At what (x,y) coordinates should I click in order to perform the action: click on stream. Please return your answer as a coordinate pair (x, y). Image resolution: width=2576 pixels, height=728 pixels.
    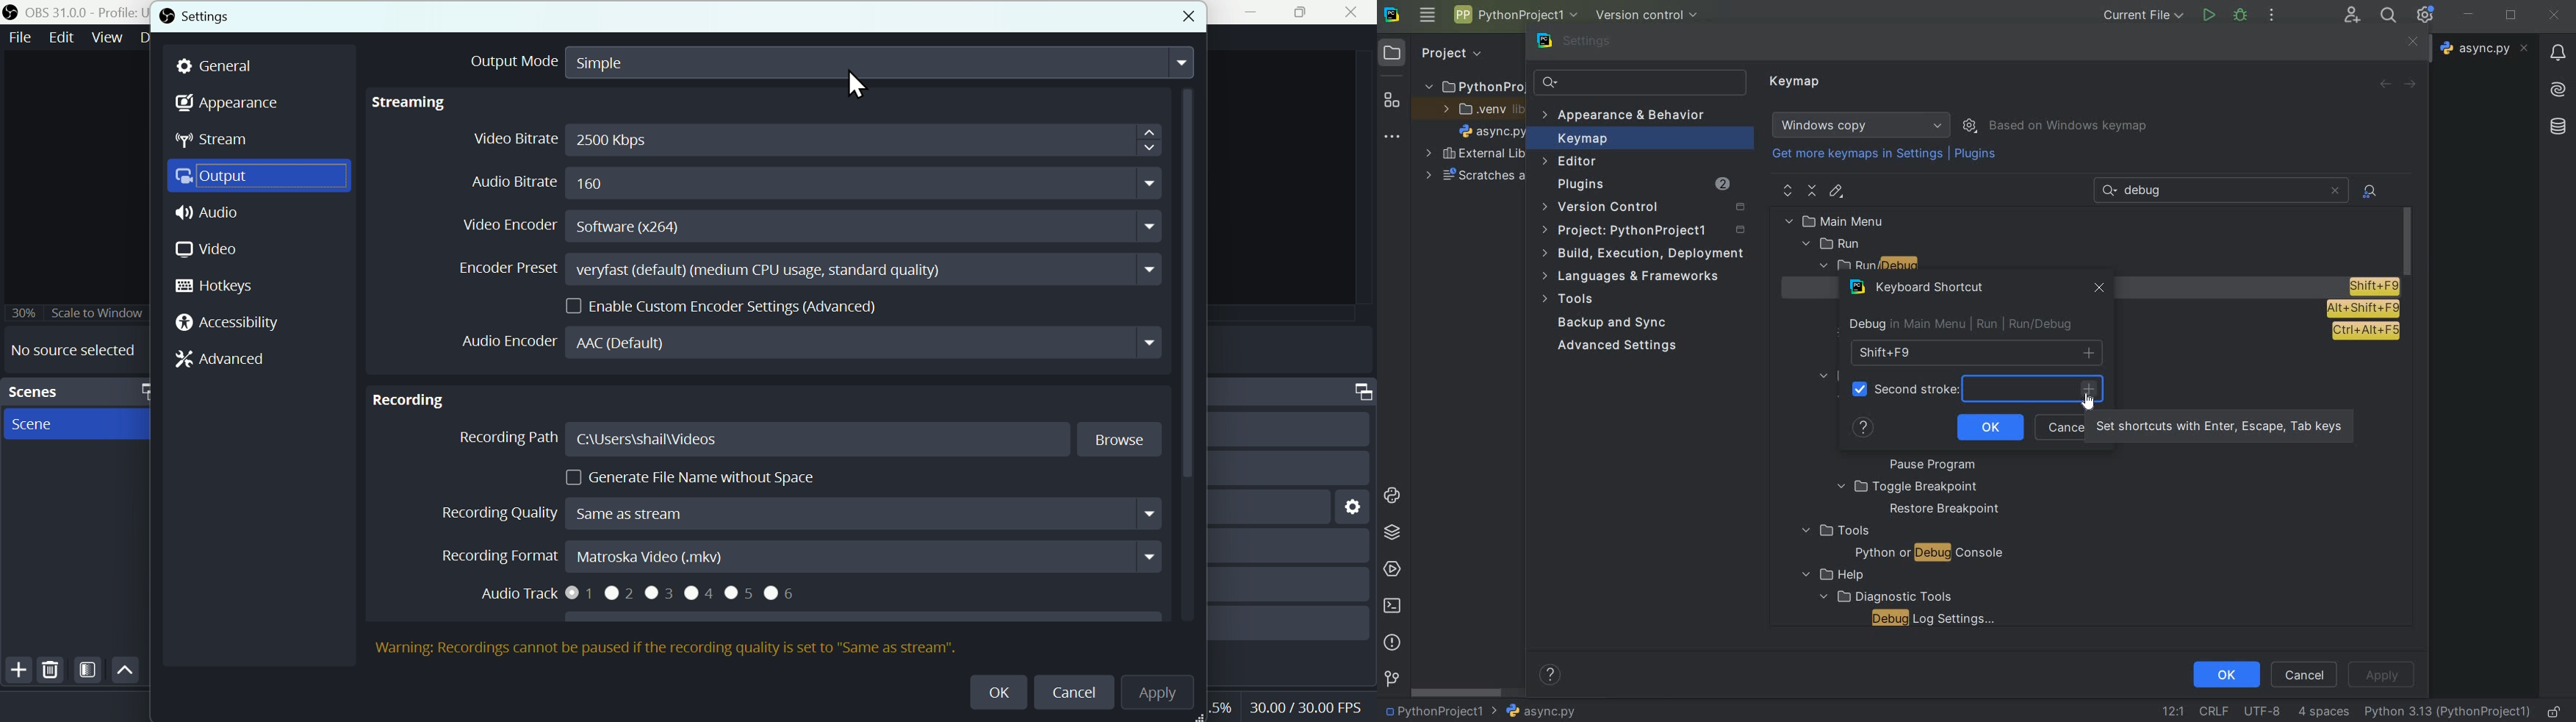
    Looking at the image, I should click on (213, 139).